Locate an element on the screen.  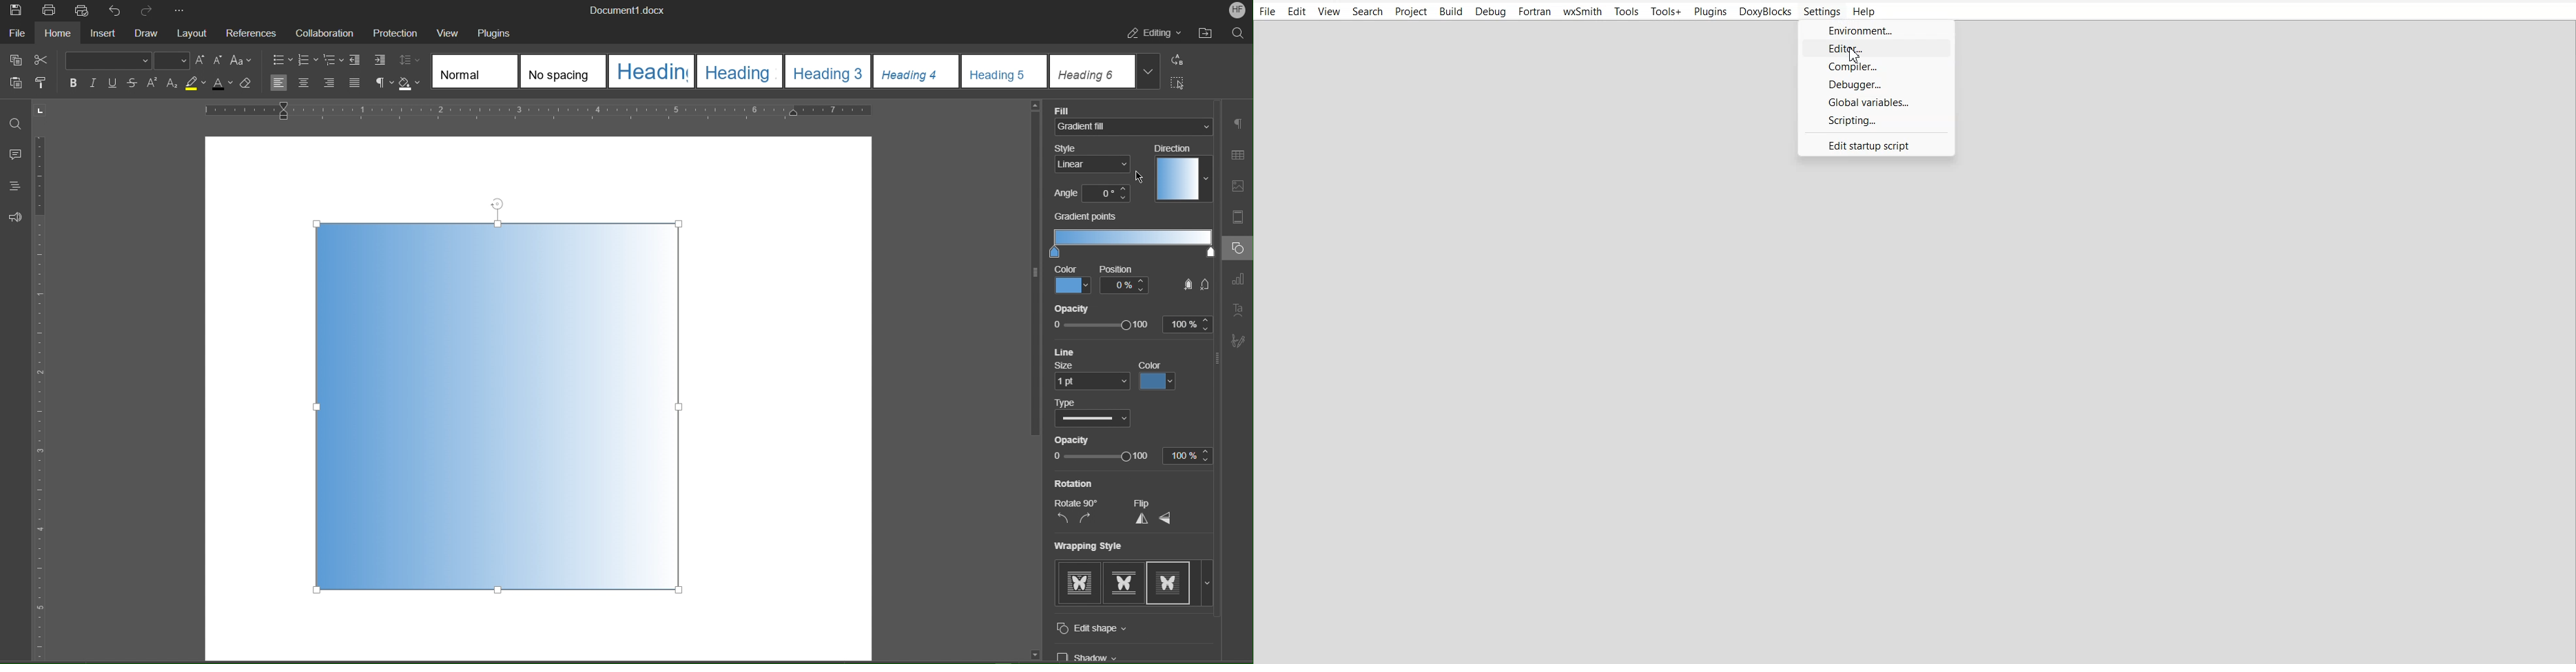
Draw is located at coordinates (148, 33).